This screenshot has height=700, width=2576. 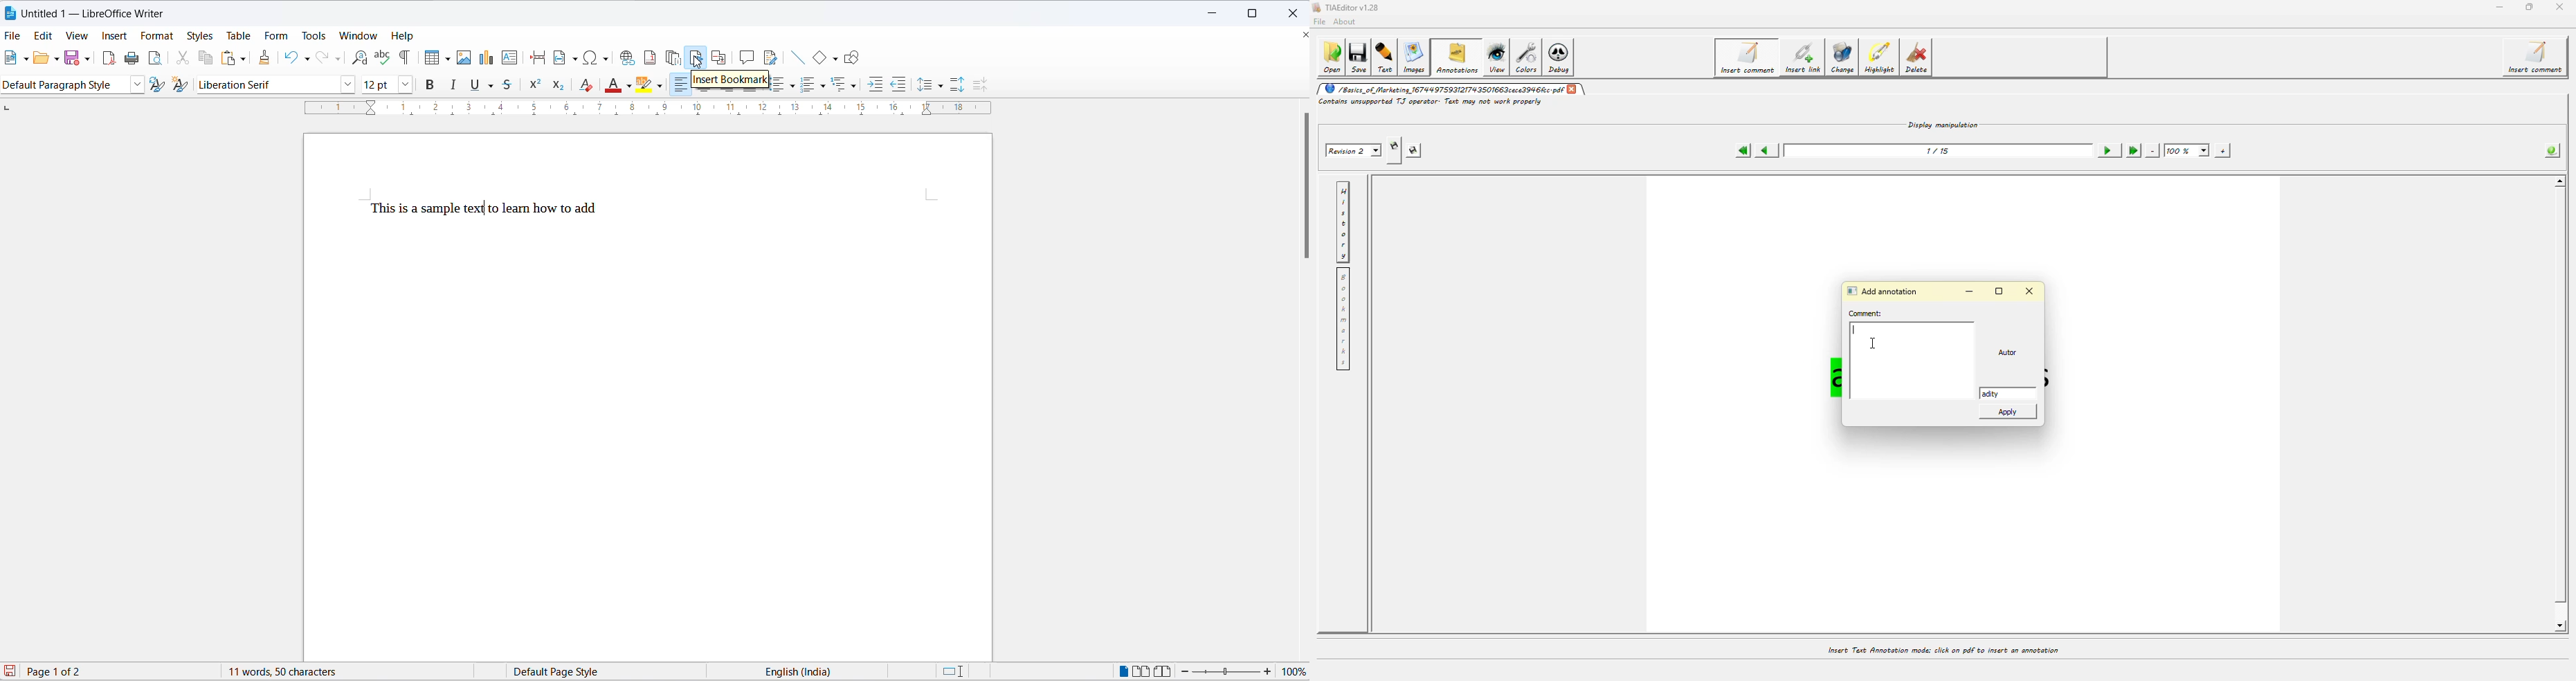 What do you see at coordinates (628, 58) in the screenshot?
I see `insert hyperlink` at bounding box center [628, 58].